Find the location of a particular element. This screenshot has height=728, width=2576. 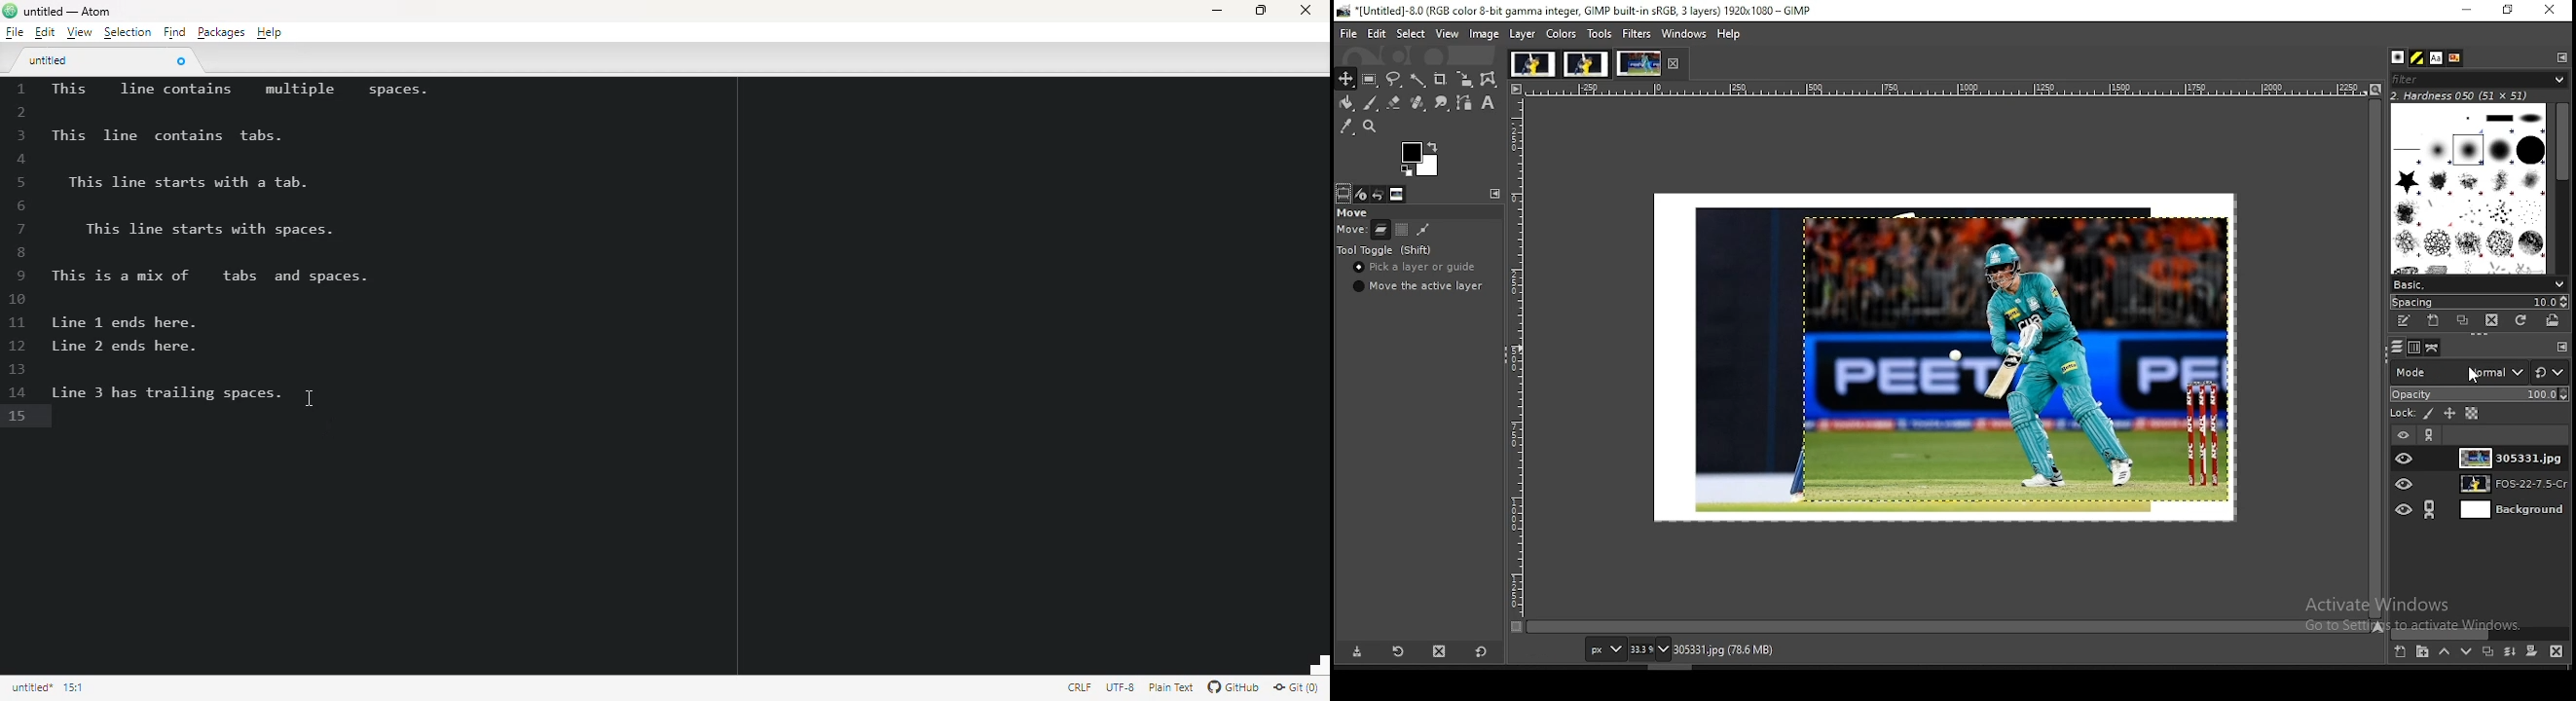

color is located at coordinates (1418, 158).